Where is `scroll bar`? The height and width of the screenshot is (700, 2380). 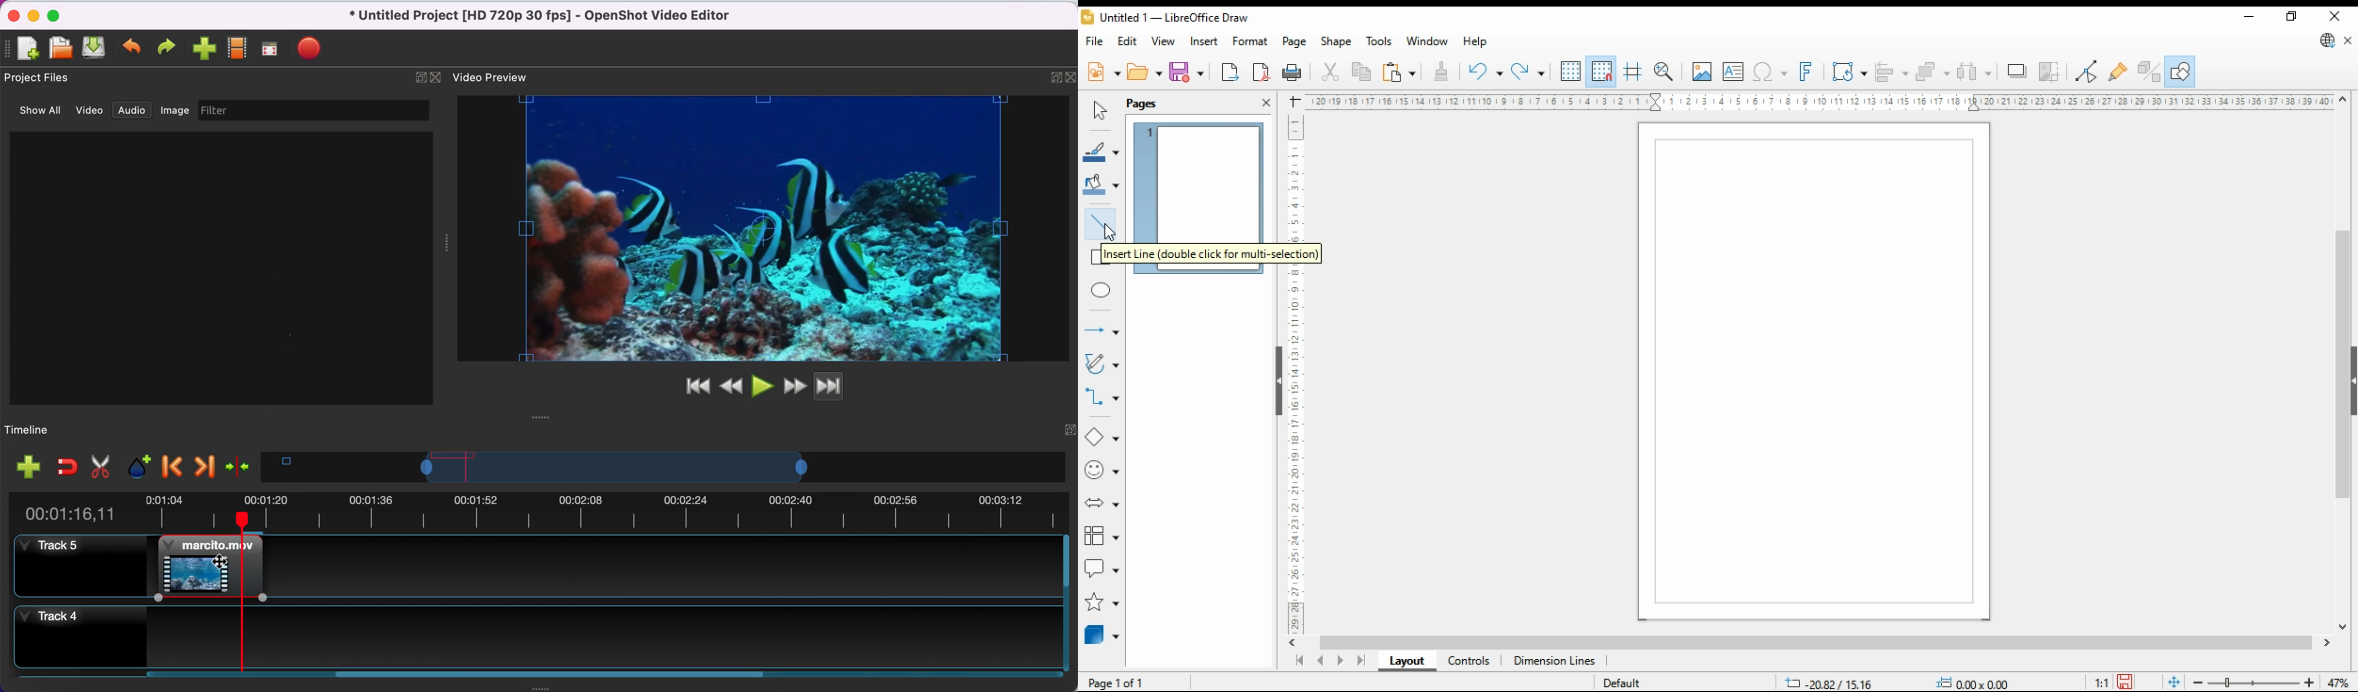 scroll bar is located at coordinates (2342, 365).